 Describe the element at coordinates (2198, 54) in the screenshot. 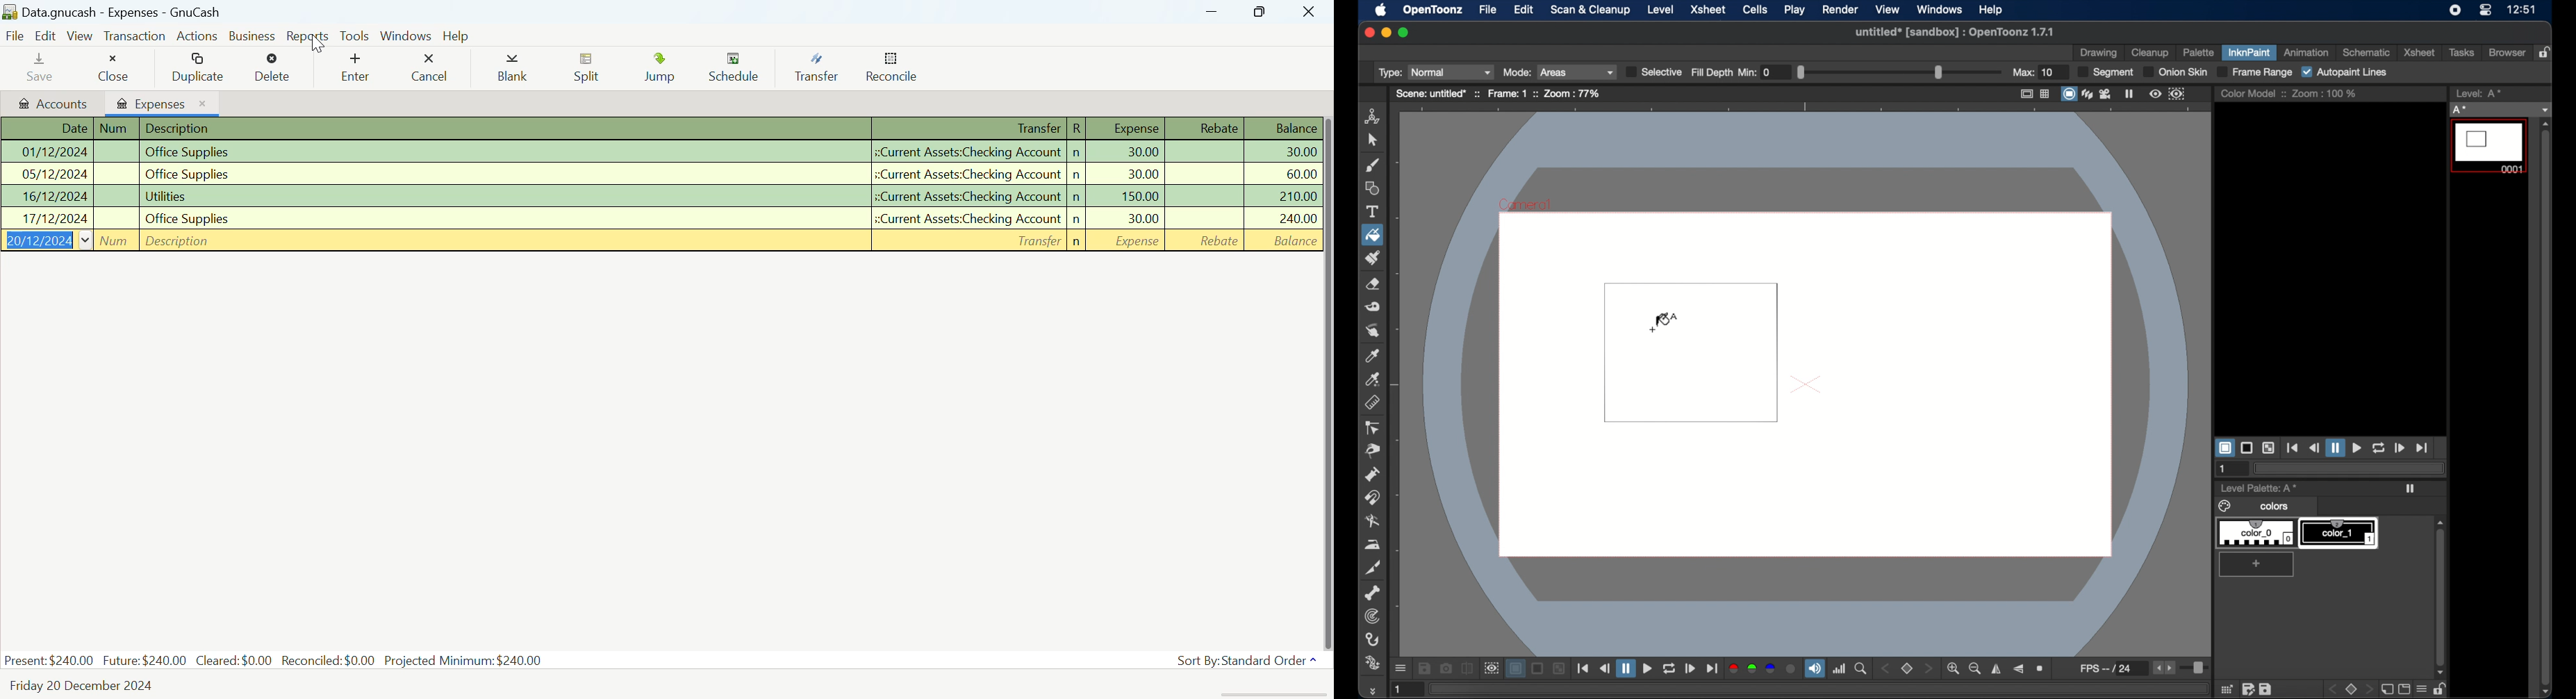

I see `palette` at that location.